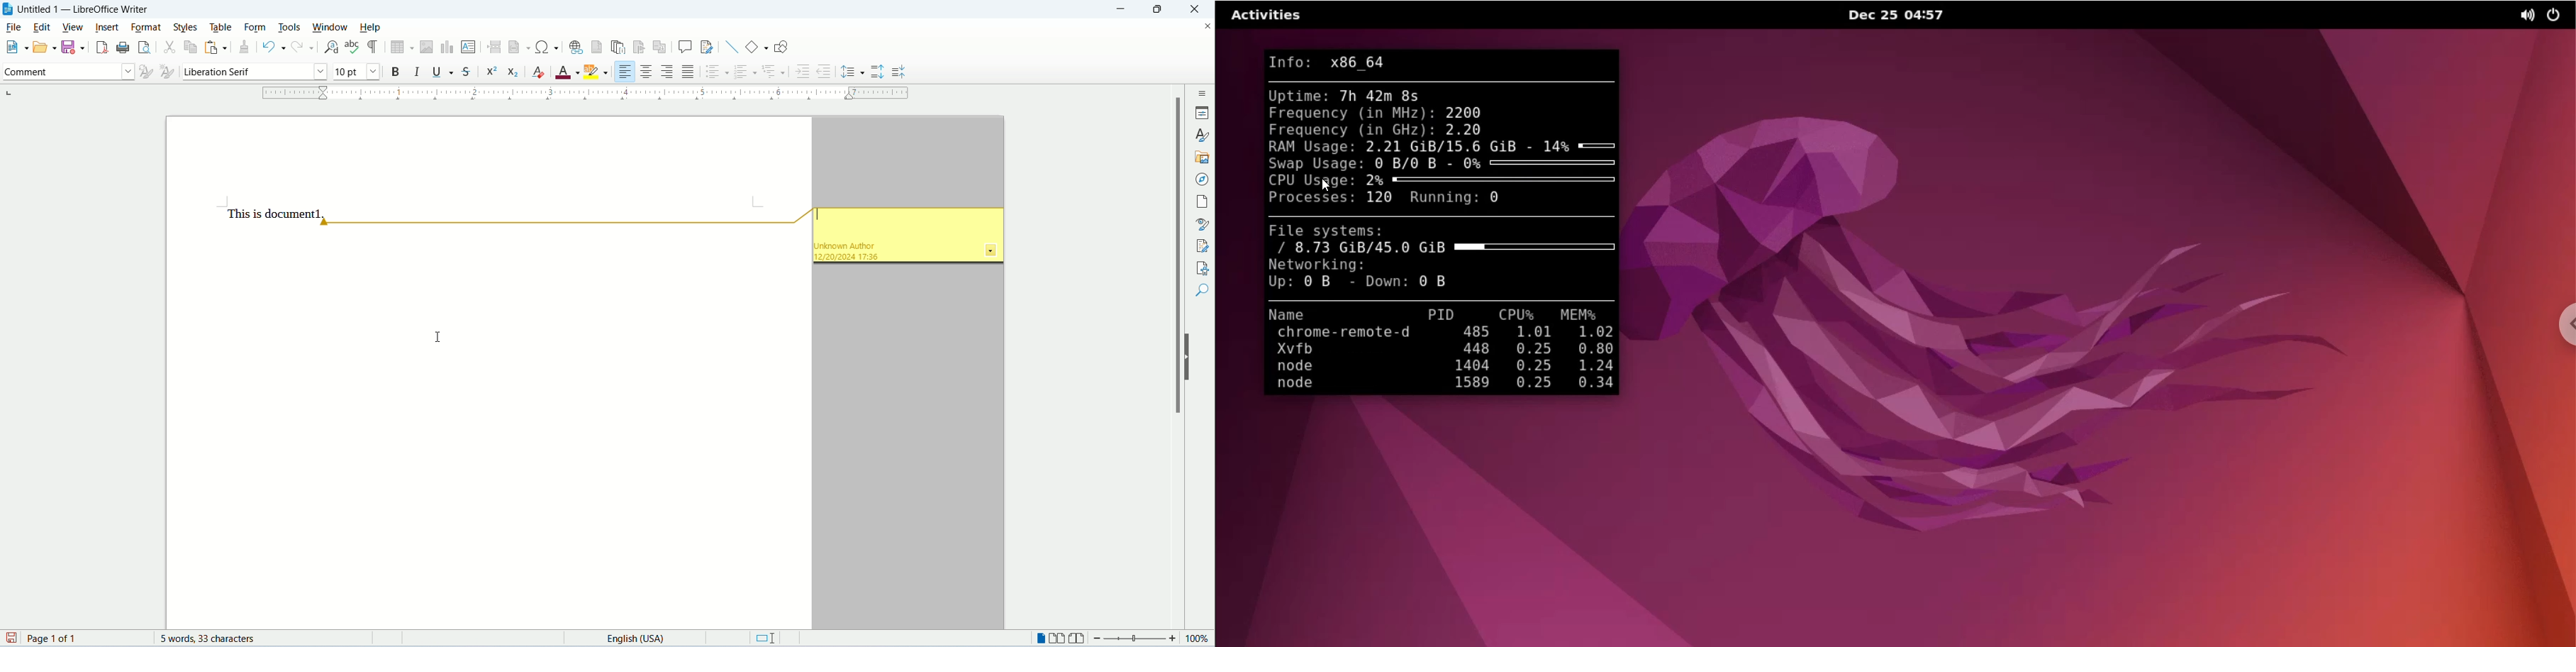 The width and height of the screenshot is (2576, 672). I want to click on align left, so click(624, 72).